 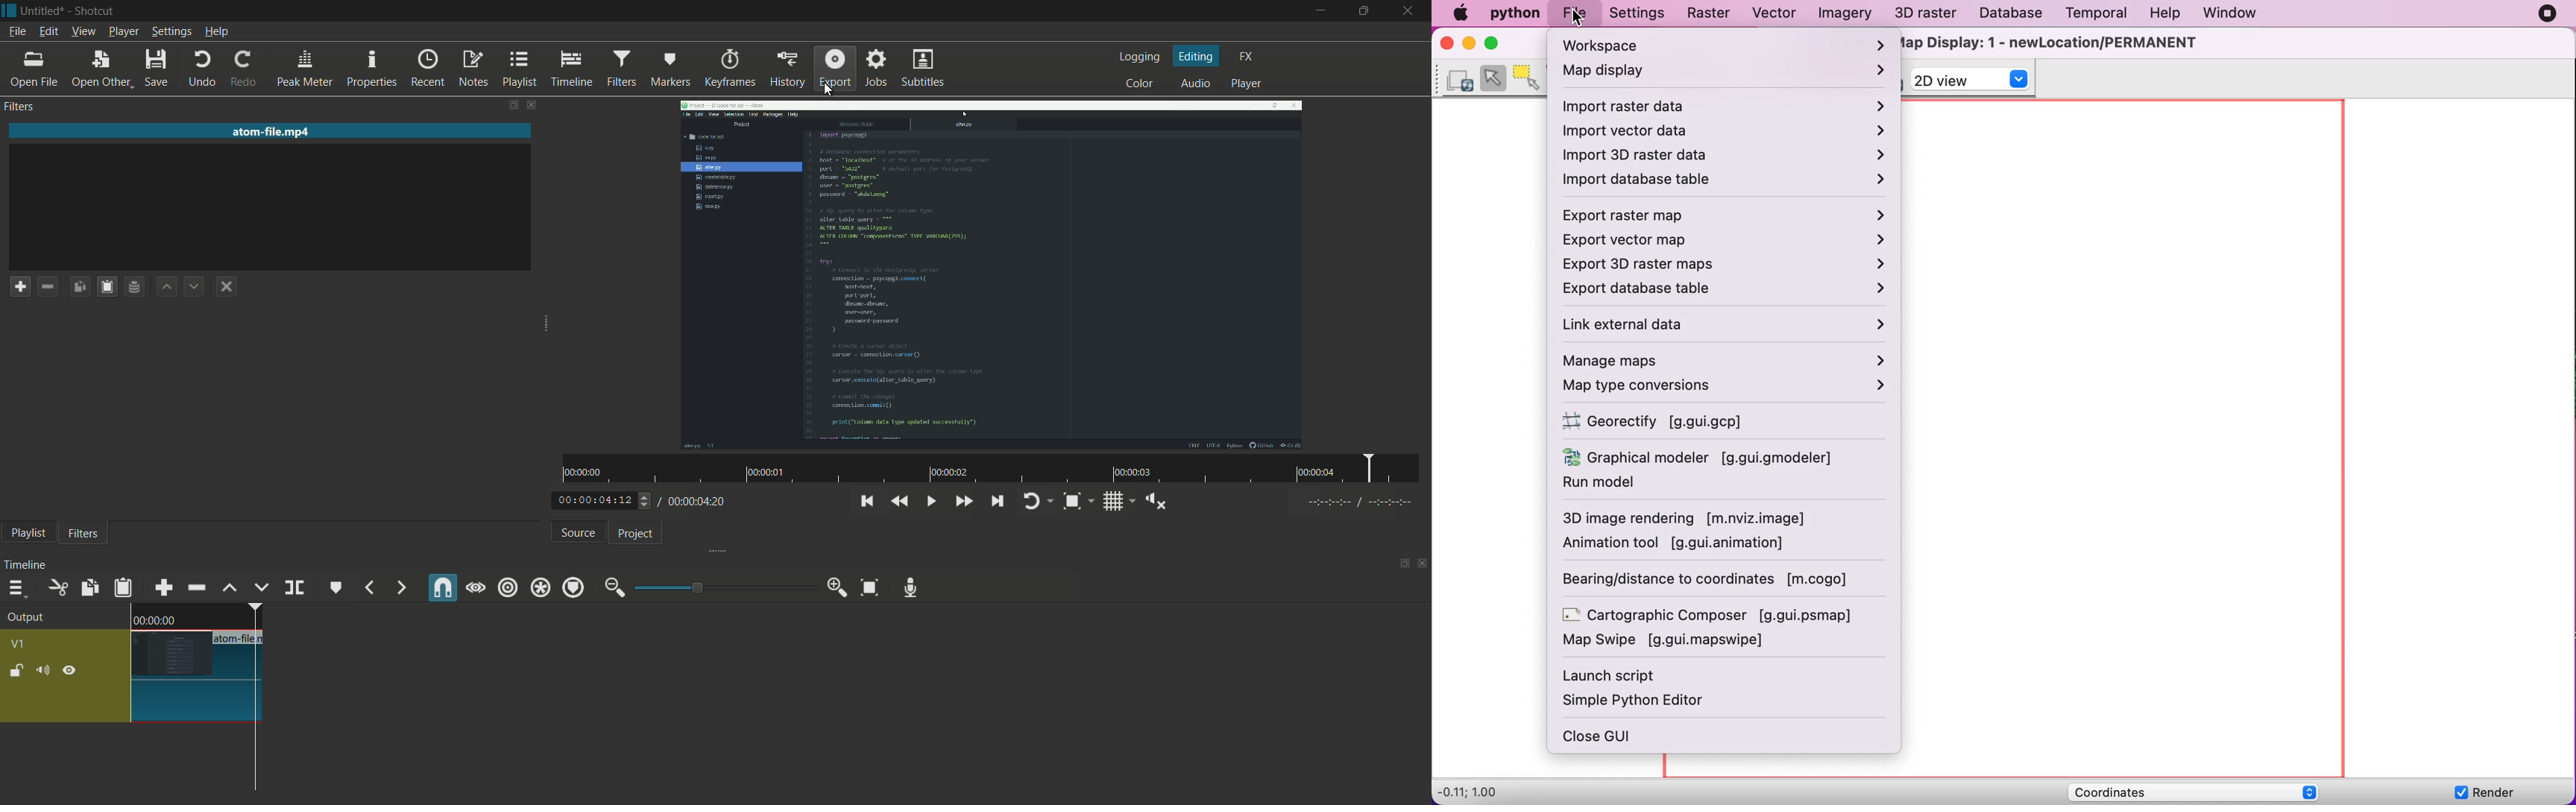 What do you see at coordinates (1247, 55) in the screenshot?
I see `fx` at bounding box center [1247, 55].